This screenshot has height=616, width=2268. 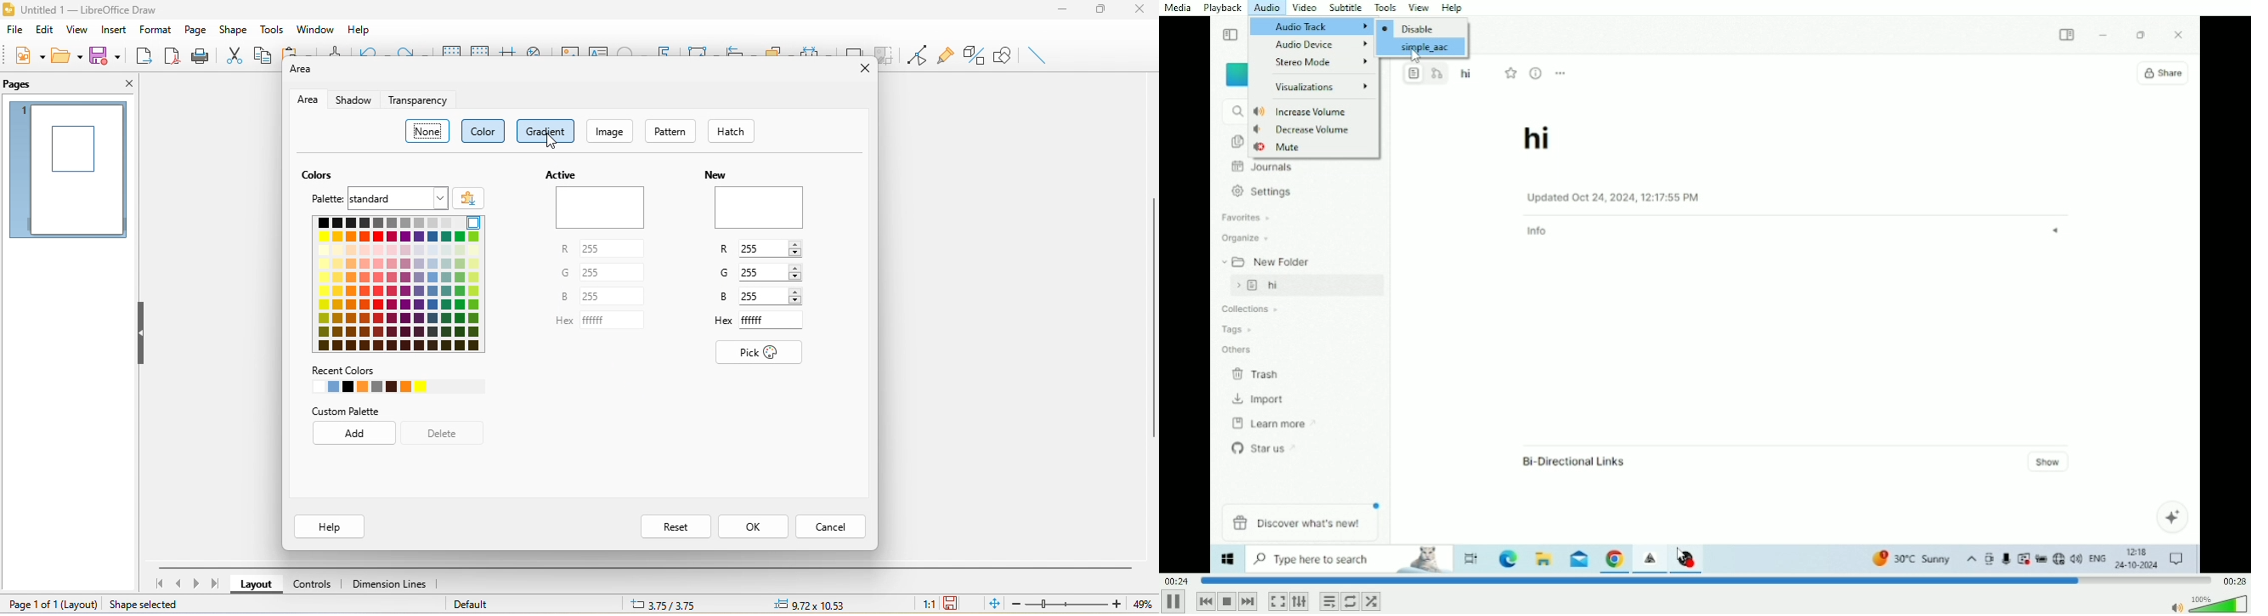 What do you see at coordinates (861, 68) in the screenshot?
I see `close` at bounding box center [861, 68].